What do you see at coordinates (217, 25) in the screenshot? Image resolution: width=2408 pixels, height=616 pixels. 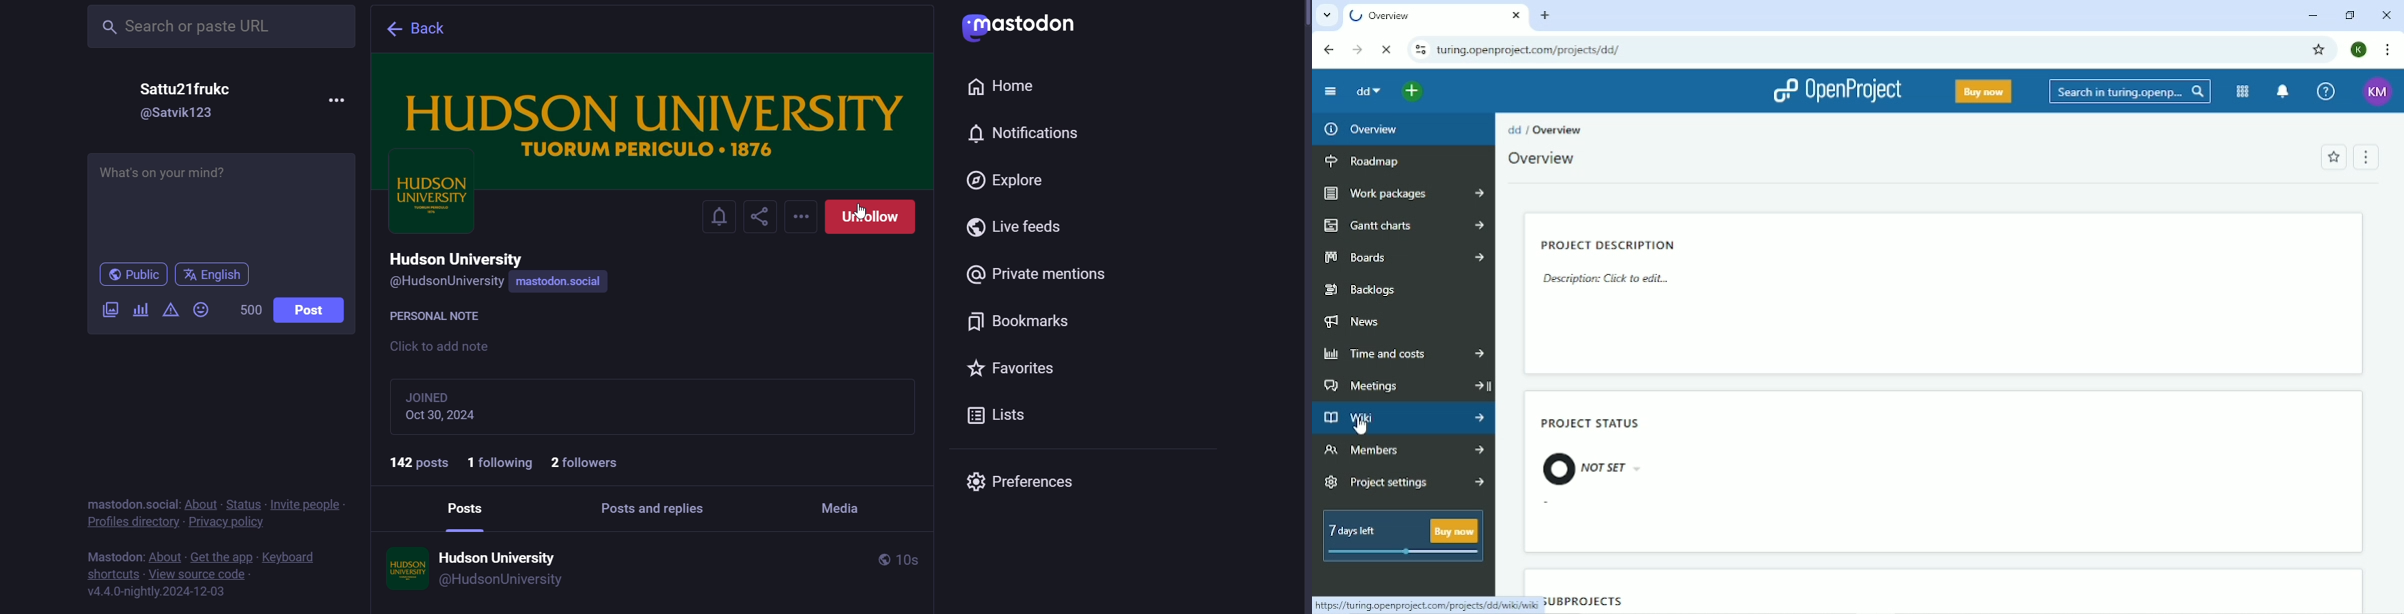 I see `Search or paste URL` at bounding box center [217, 25].